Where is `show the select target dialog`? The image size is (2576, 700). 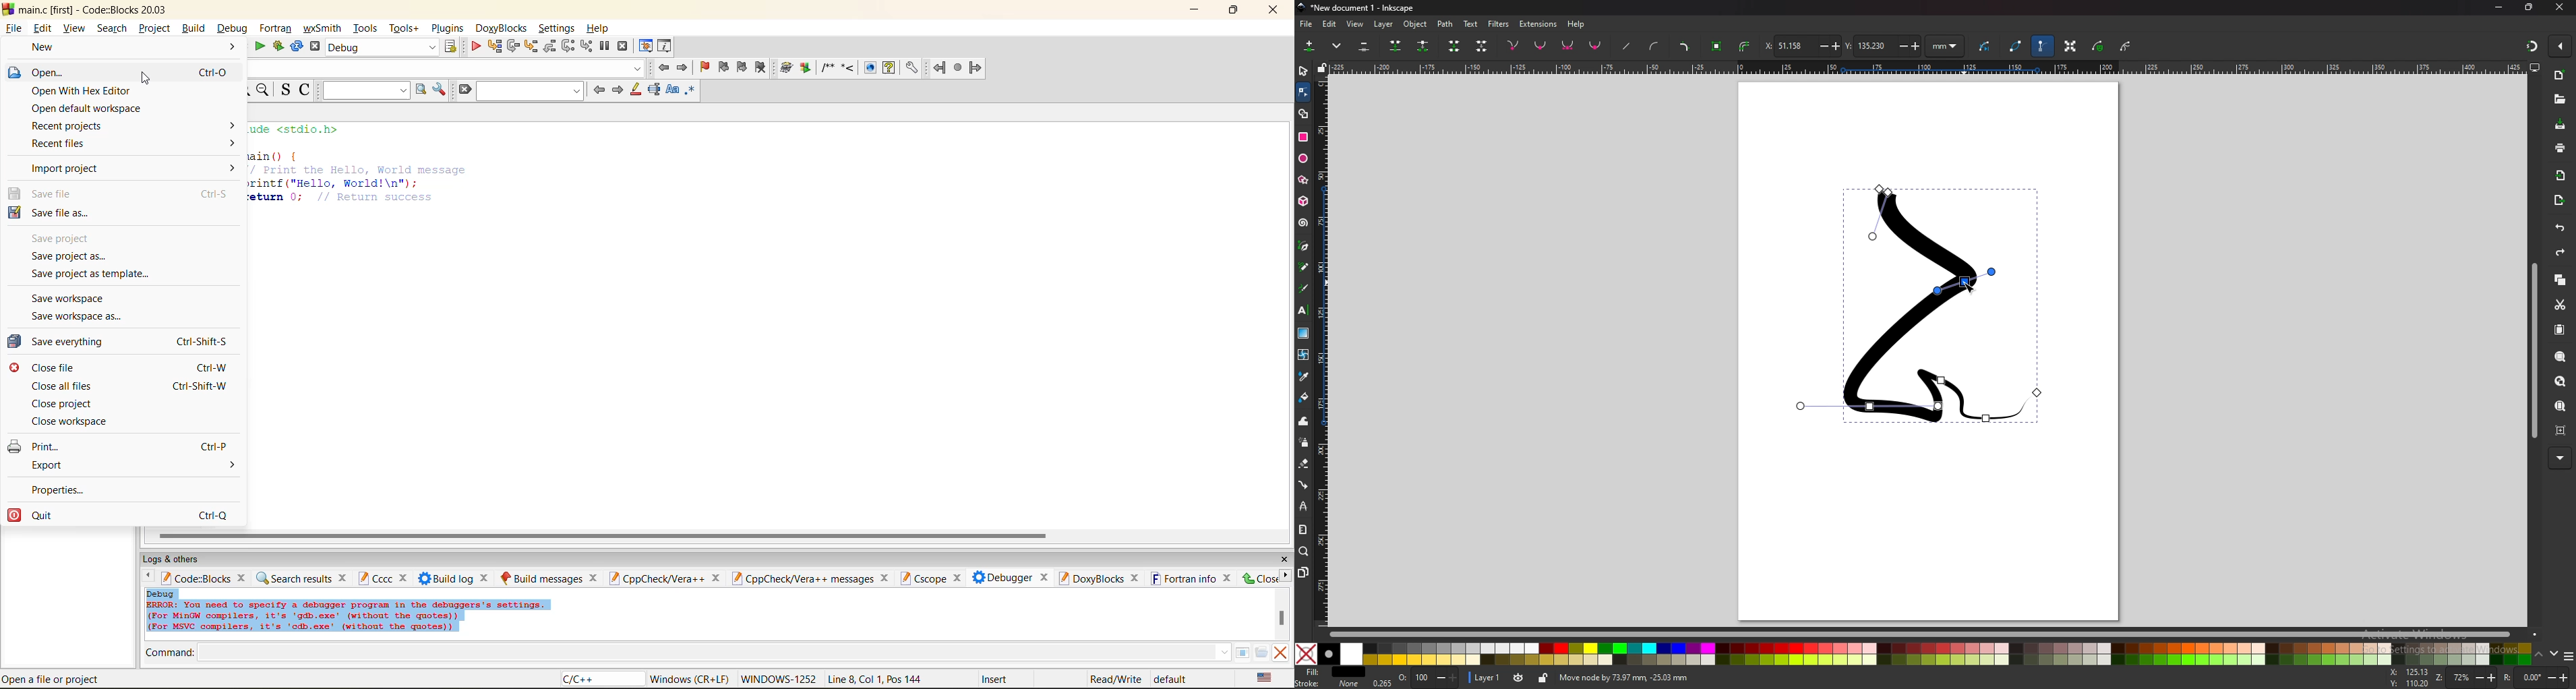 show the select target dialog is located at coordinates (452, 47).